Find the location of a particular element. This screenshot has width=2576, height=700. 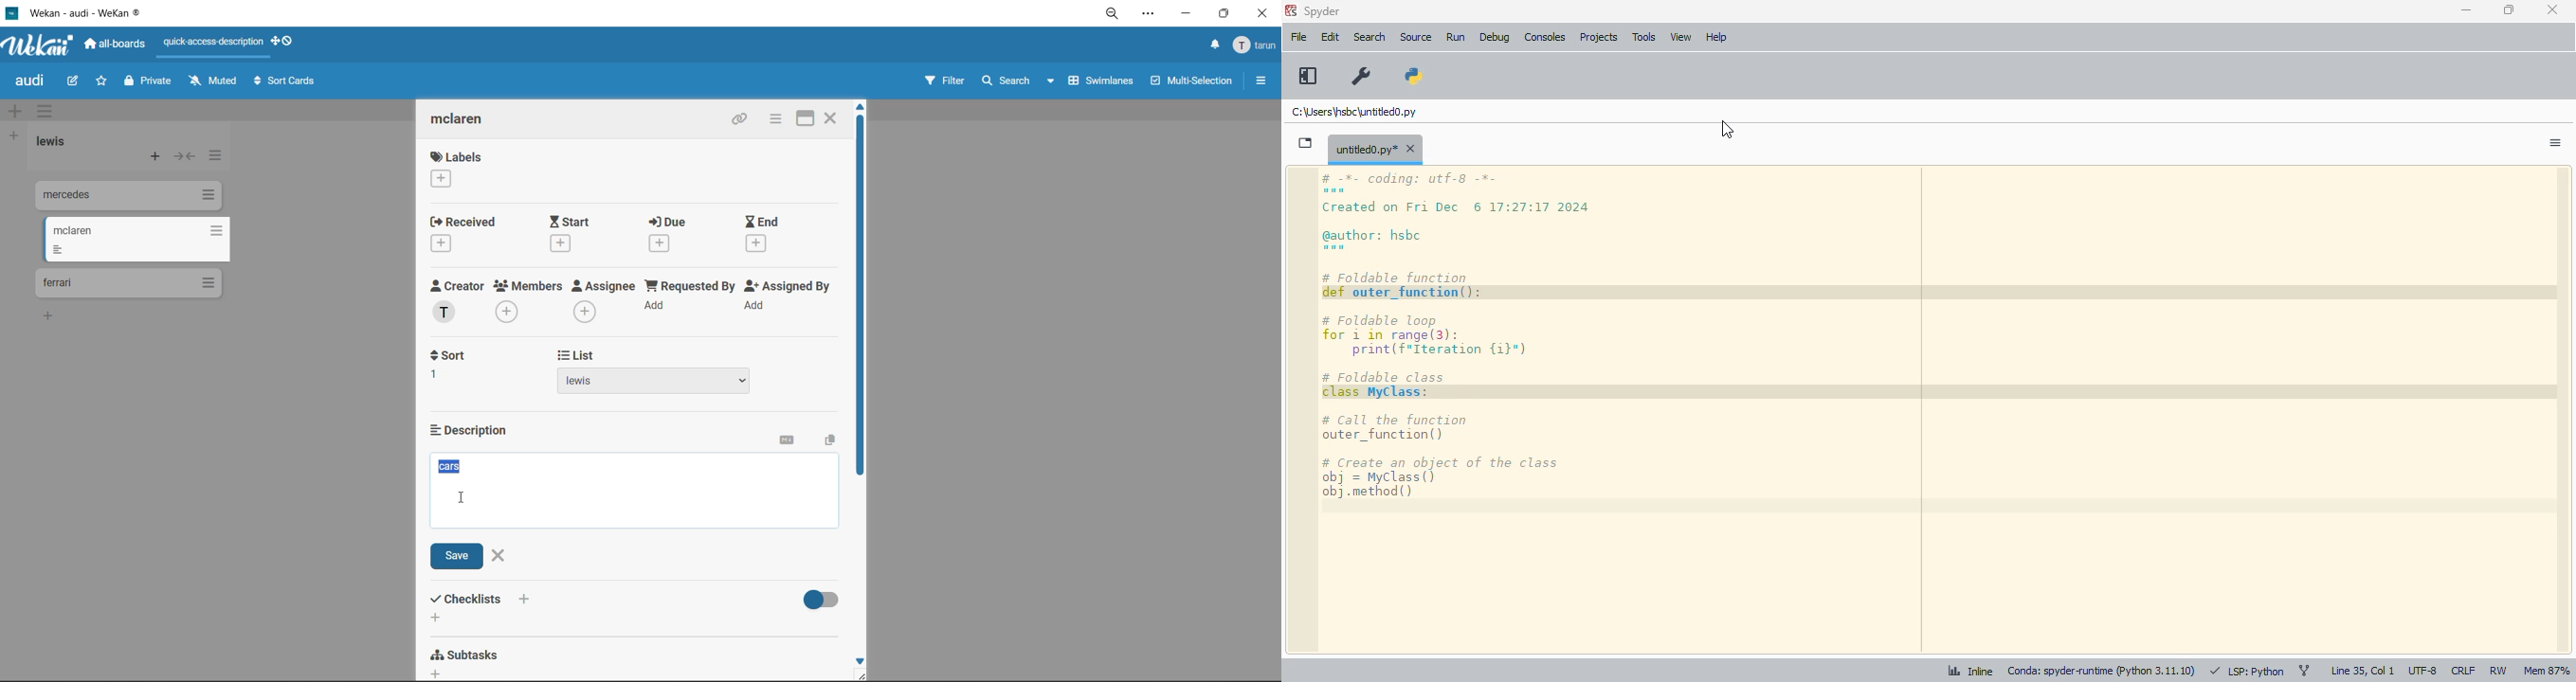

add swimlane is located at coordinates (18, 111).